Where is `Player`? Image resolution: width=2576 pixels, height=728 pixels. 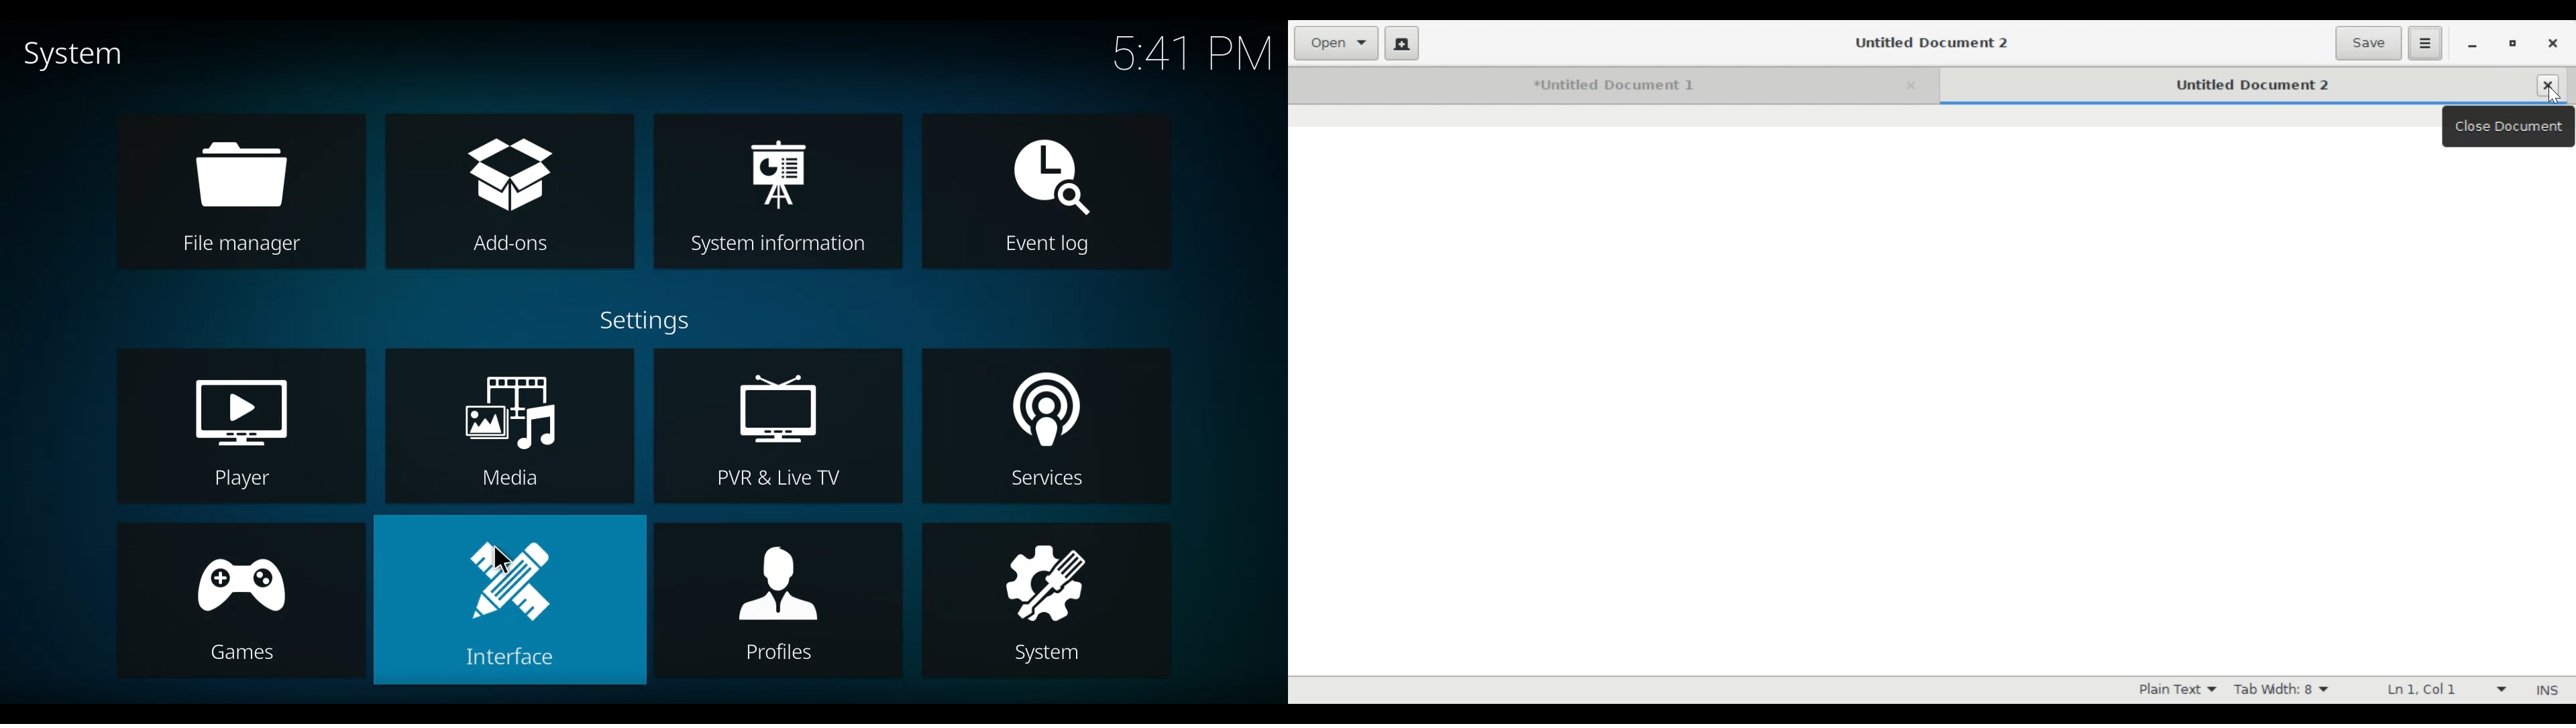 Player is located at coordinates (240, 425).